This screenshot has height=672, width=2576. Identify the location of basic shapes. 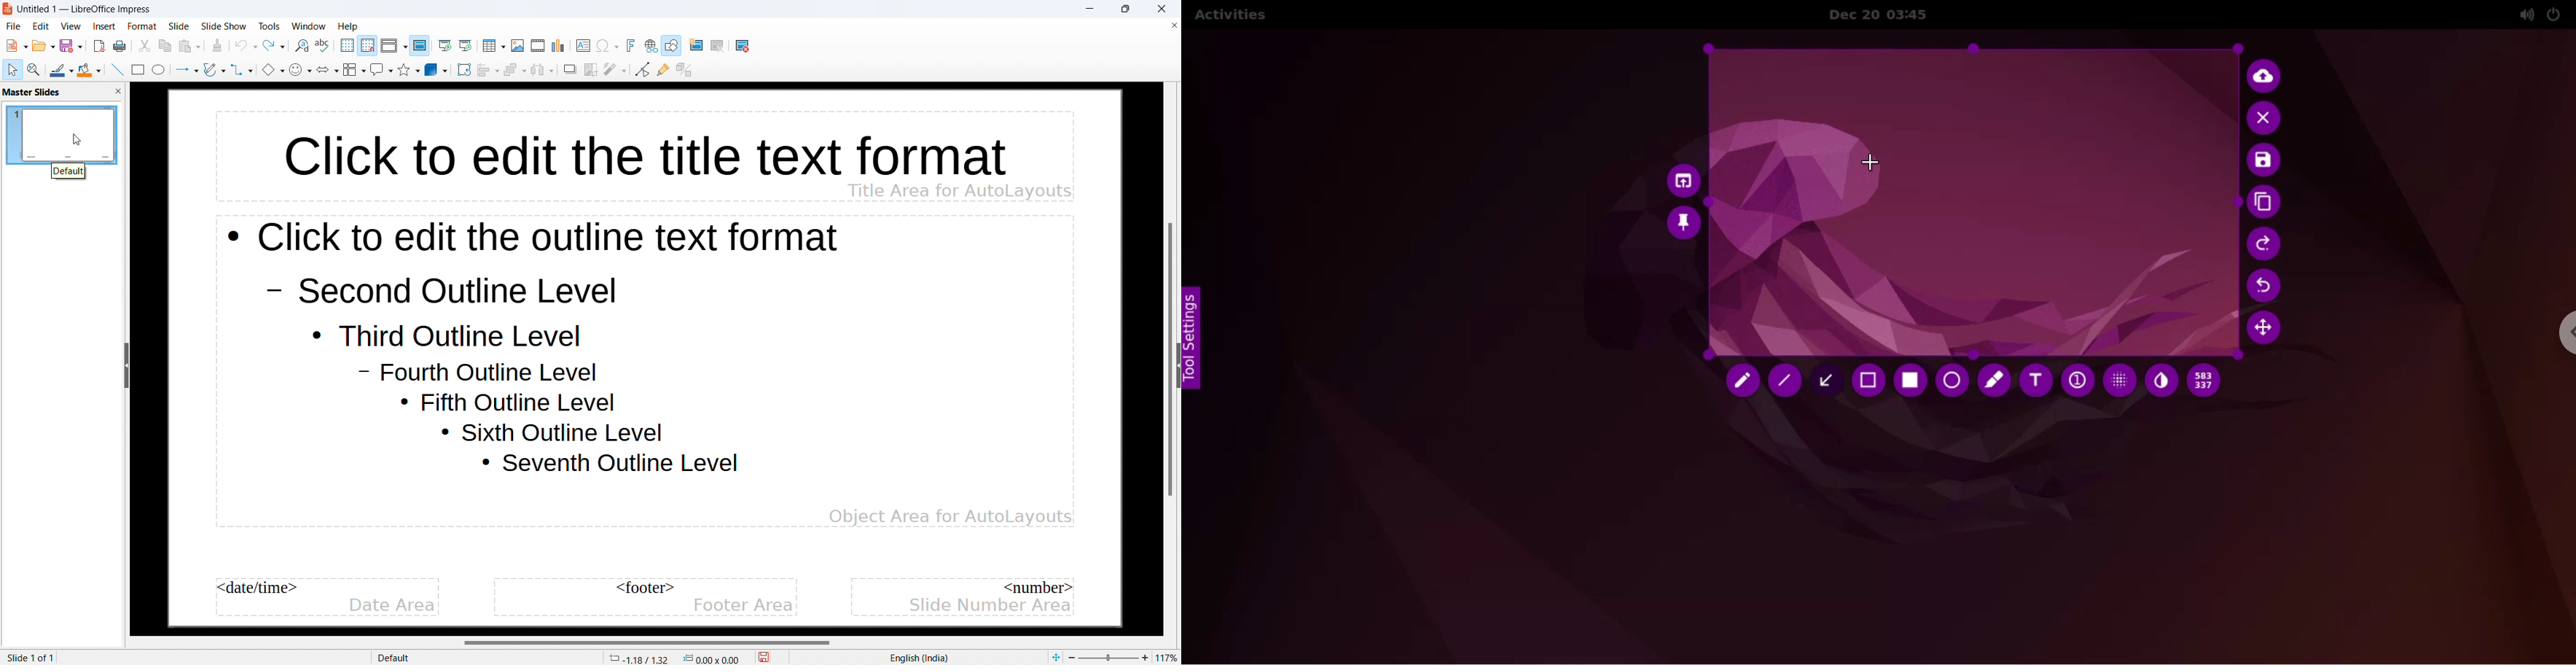
(273, 69).